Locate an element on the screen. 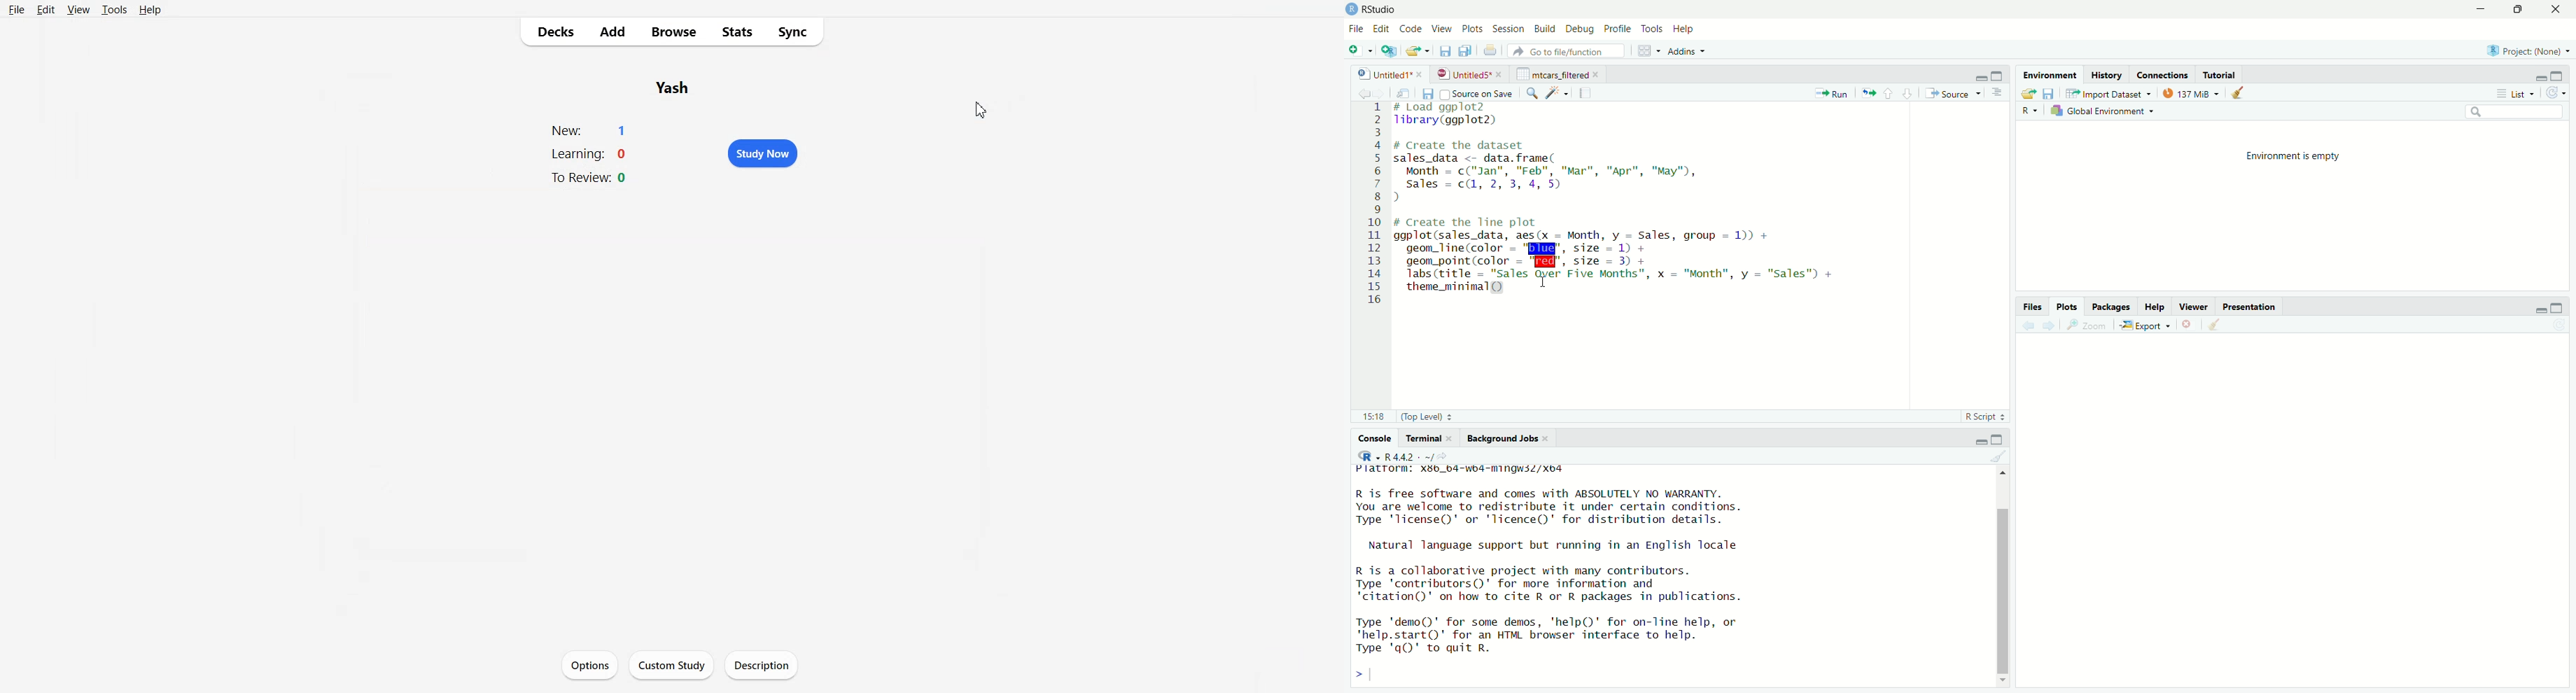  viewer is located at coordinates (2194, 307).